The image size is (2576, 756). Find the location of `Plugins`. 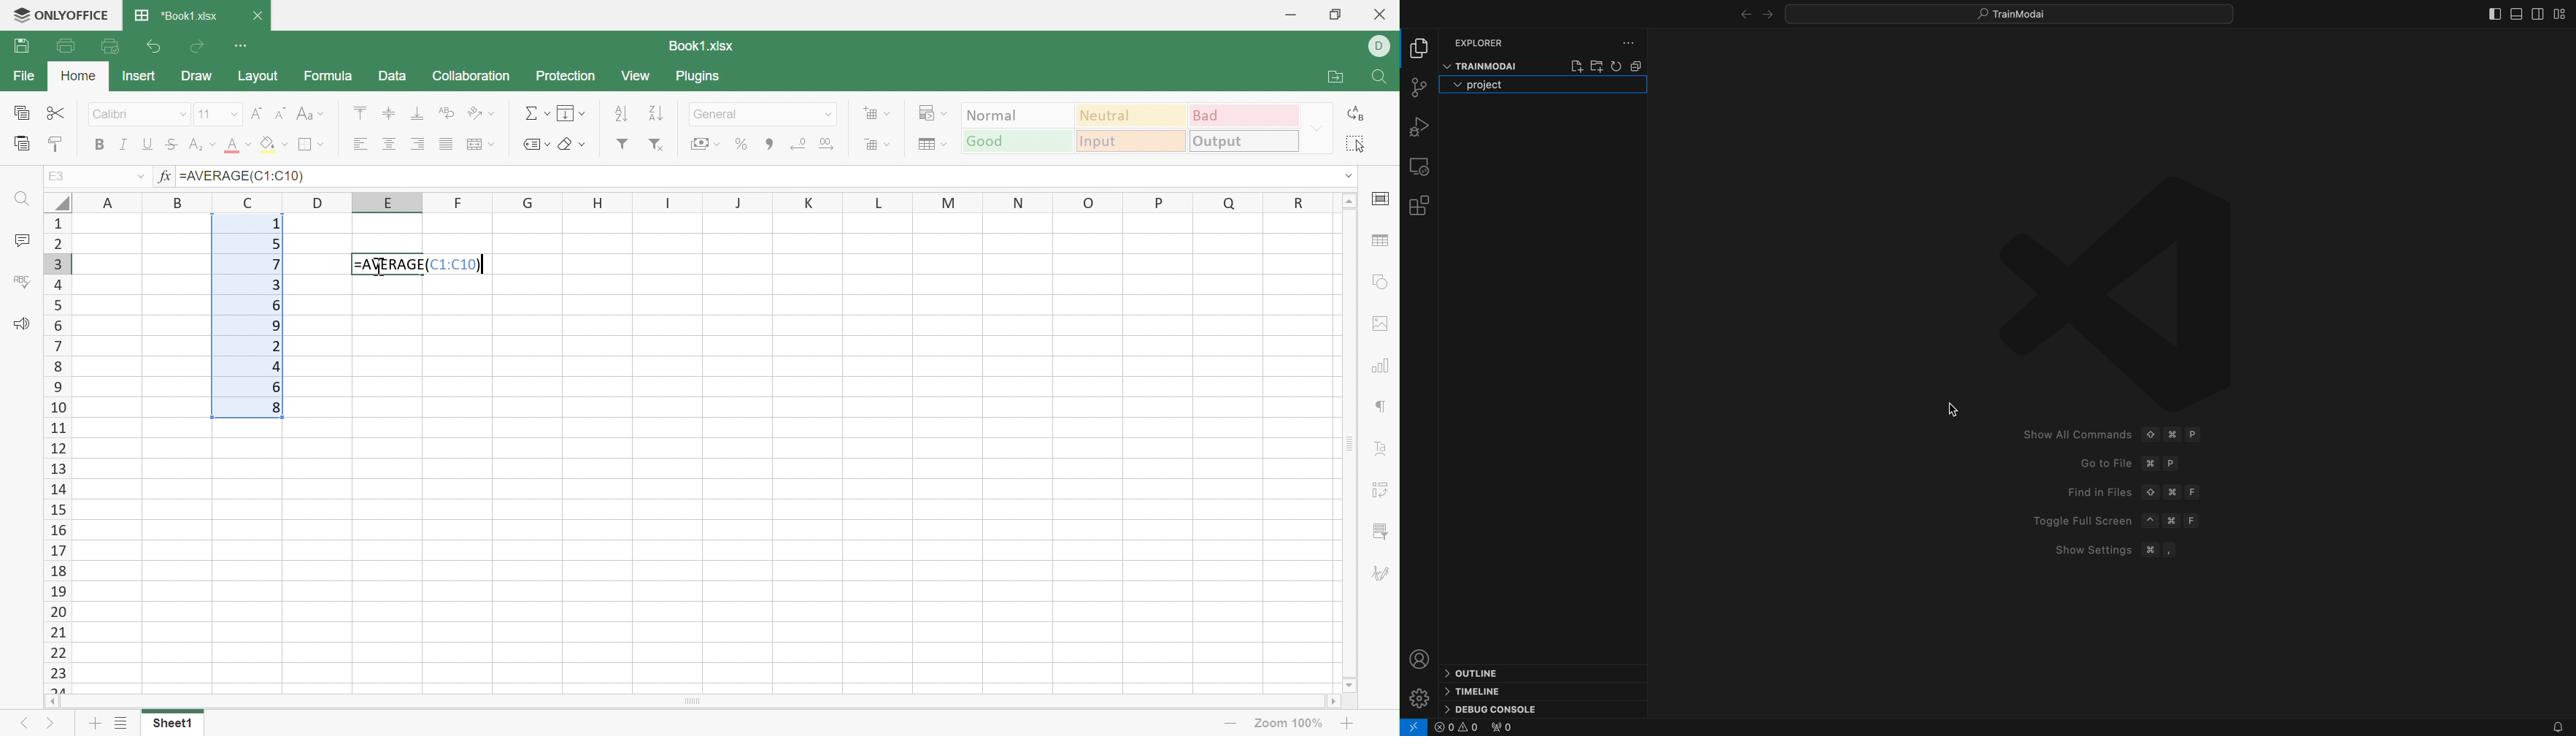

Plugins is located at coordinates (698, 77).